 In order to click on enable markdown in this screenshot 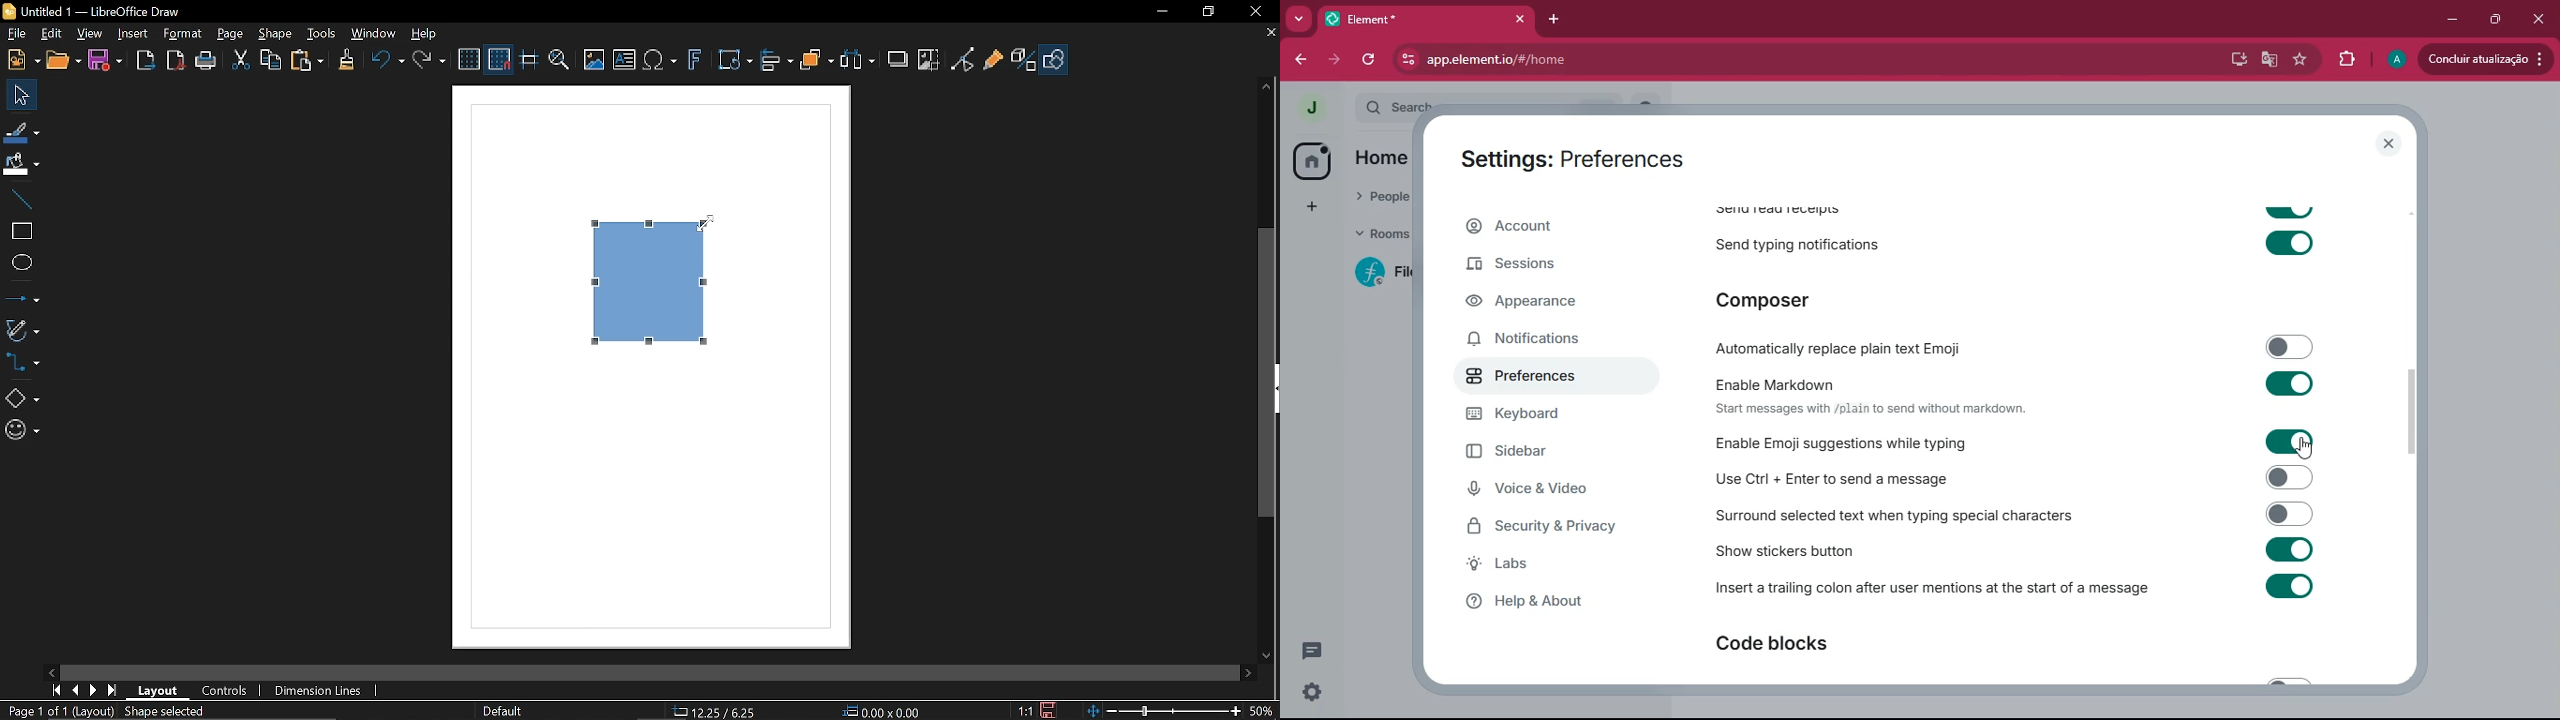, I will do `click(2035, 394)`.